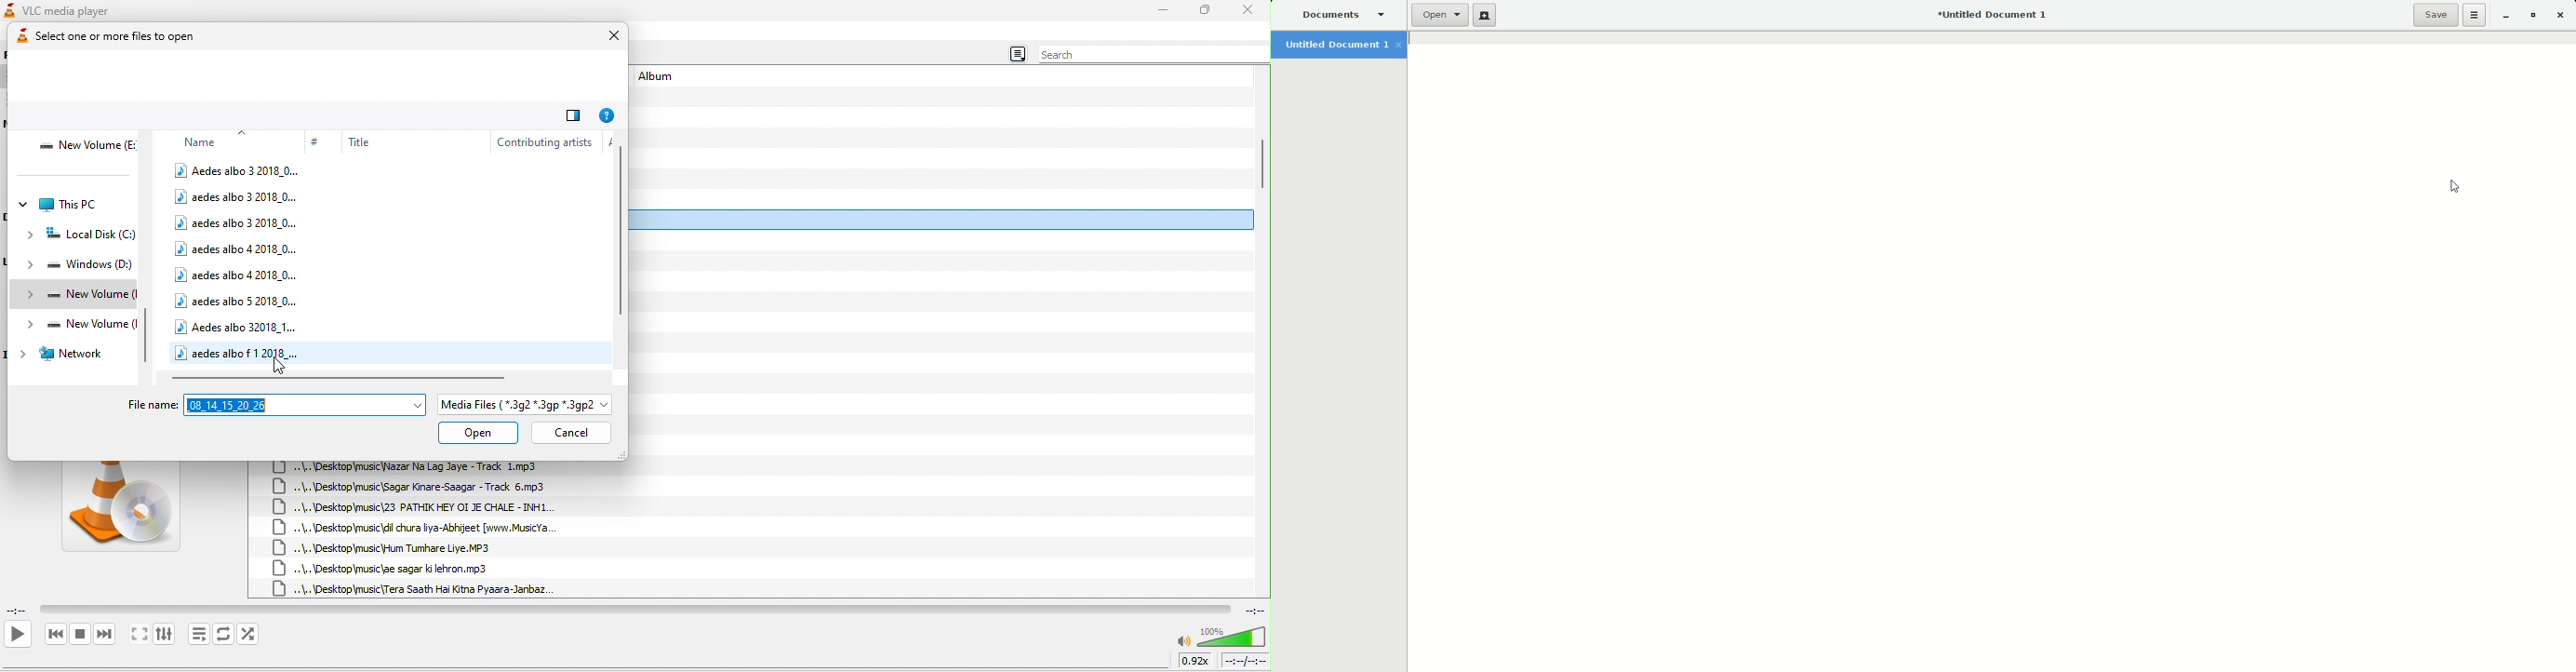 This screenshot has height=672, width=2576. Describe the element at coordinates (1183, 642) in the screenshot. I see `mute/unmute` at that location.